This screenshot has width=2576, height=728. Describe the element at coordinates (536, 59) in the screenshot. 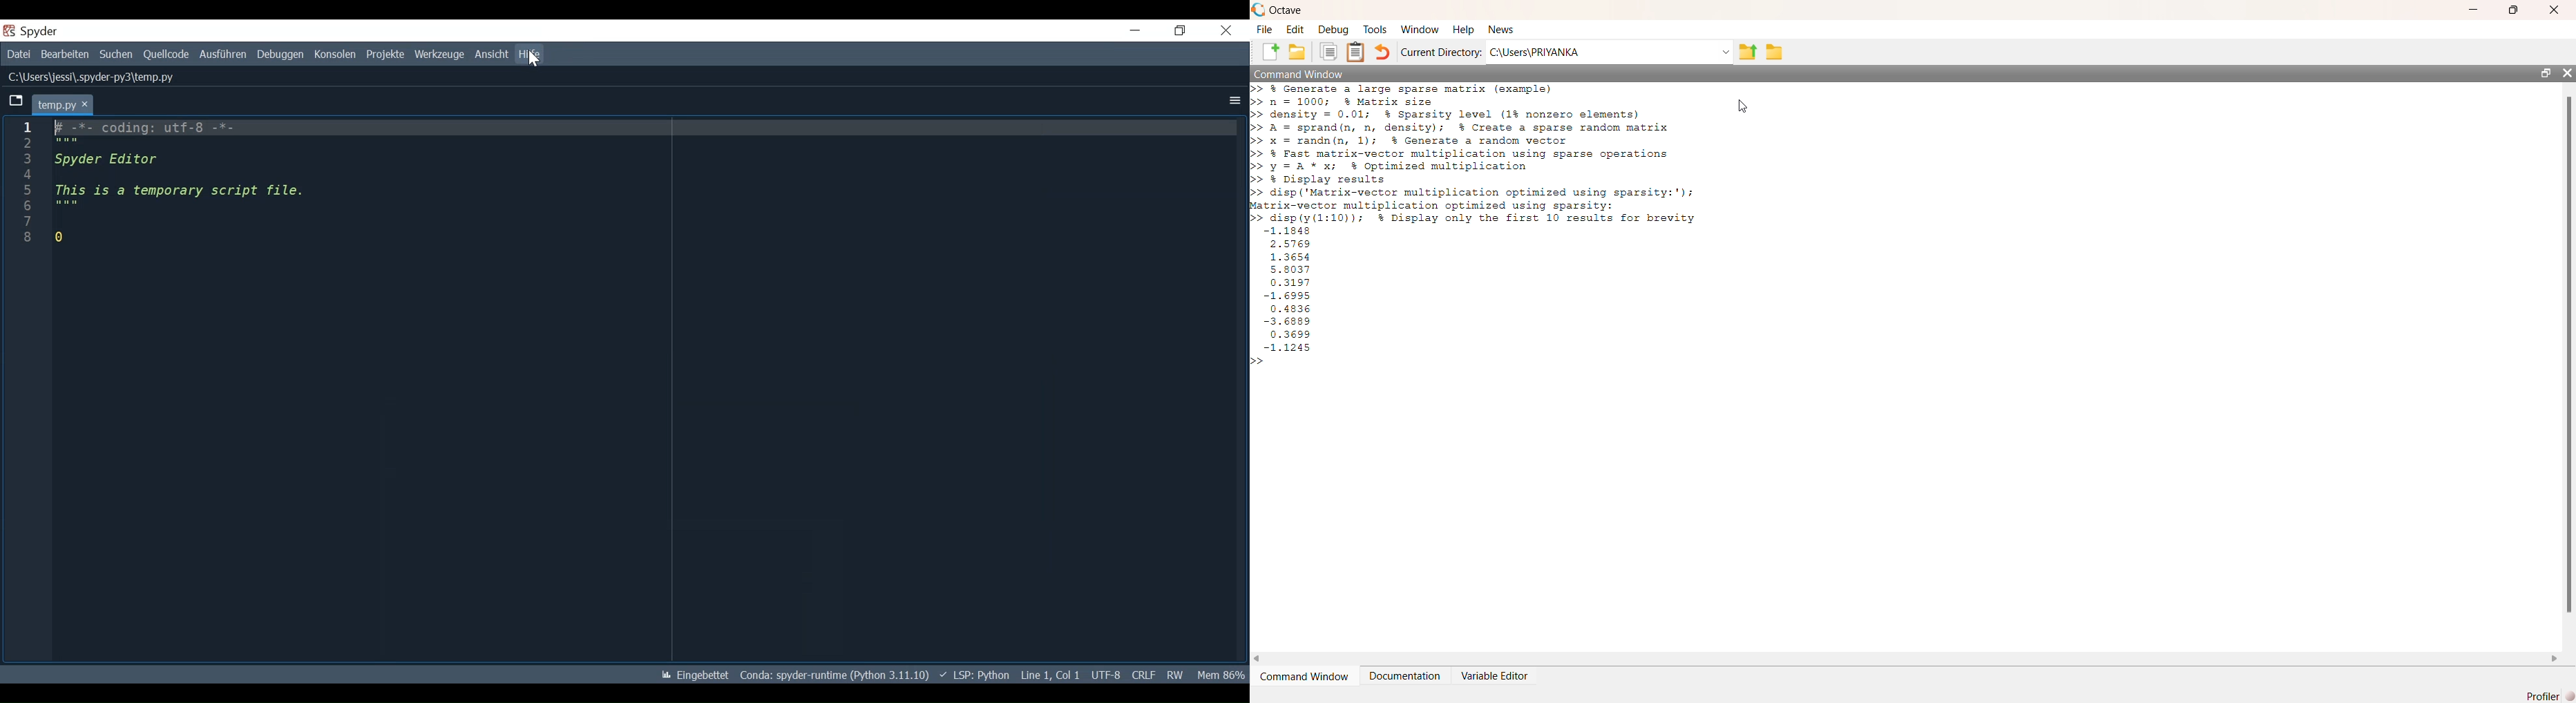

I see `Cursor` at that location.